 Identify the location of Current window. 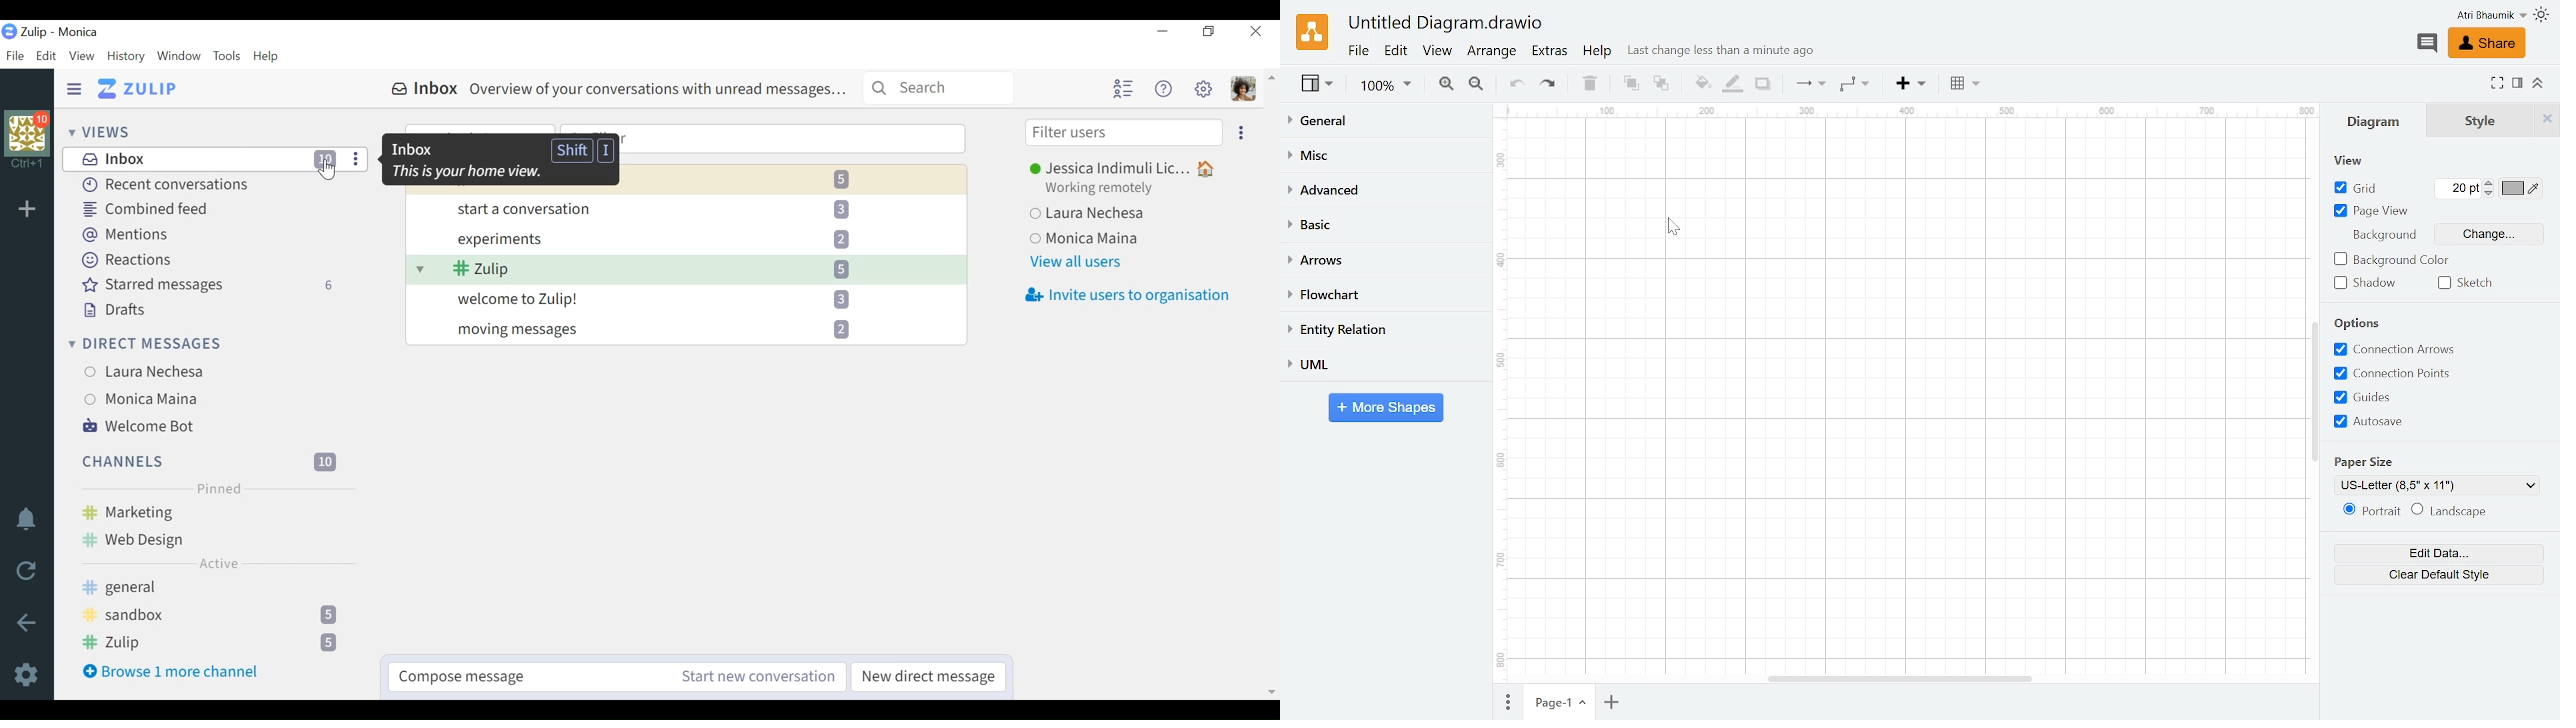
(1447, 24).